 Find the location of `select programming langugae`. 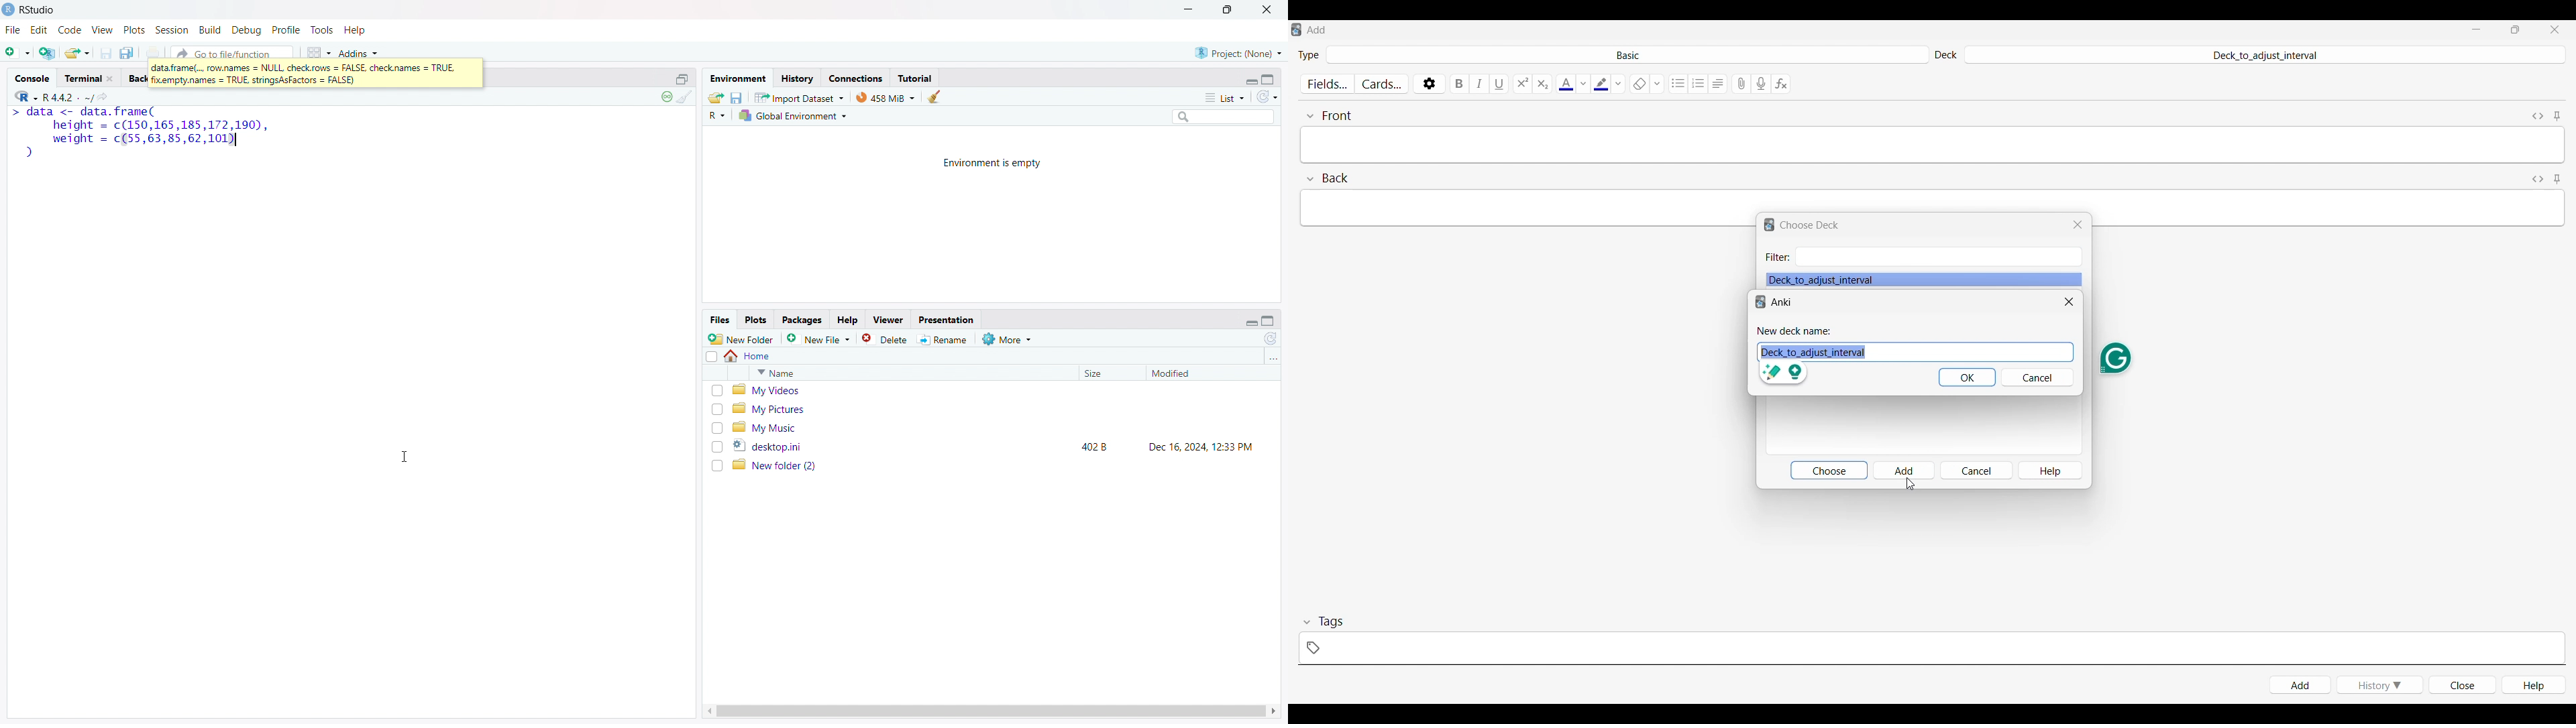

select programming langugae is located at coordinates (717, 115).